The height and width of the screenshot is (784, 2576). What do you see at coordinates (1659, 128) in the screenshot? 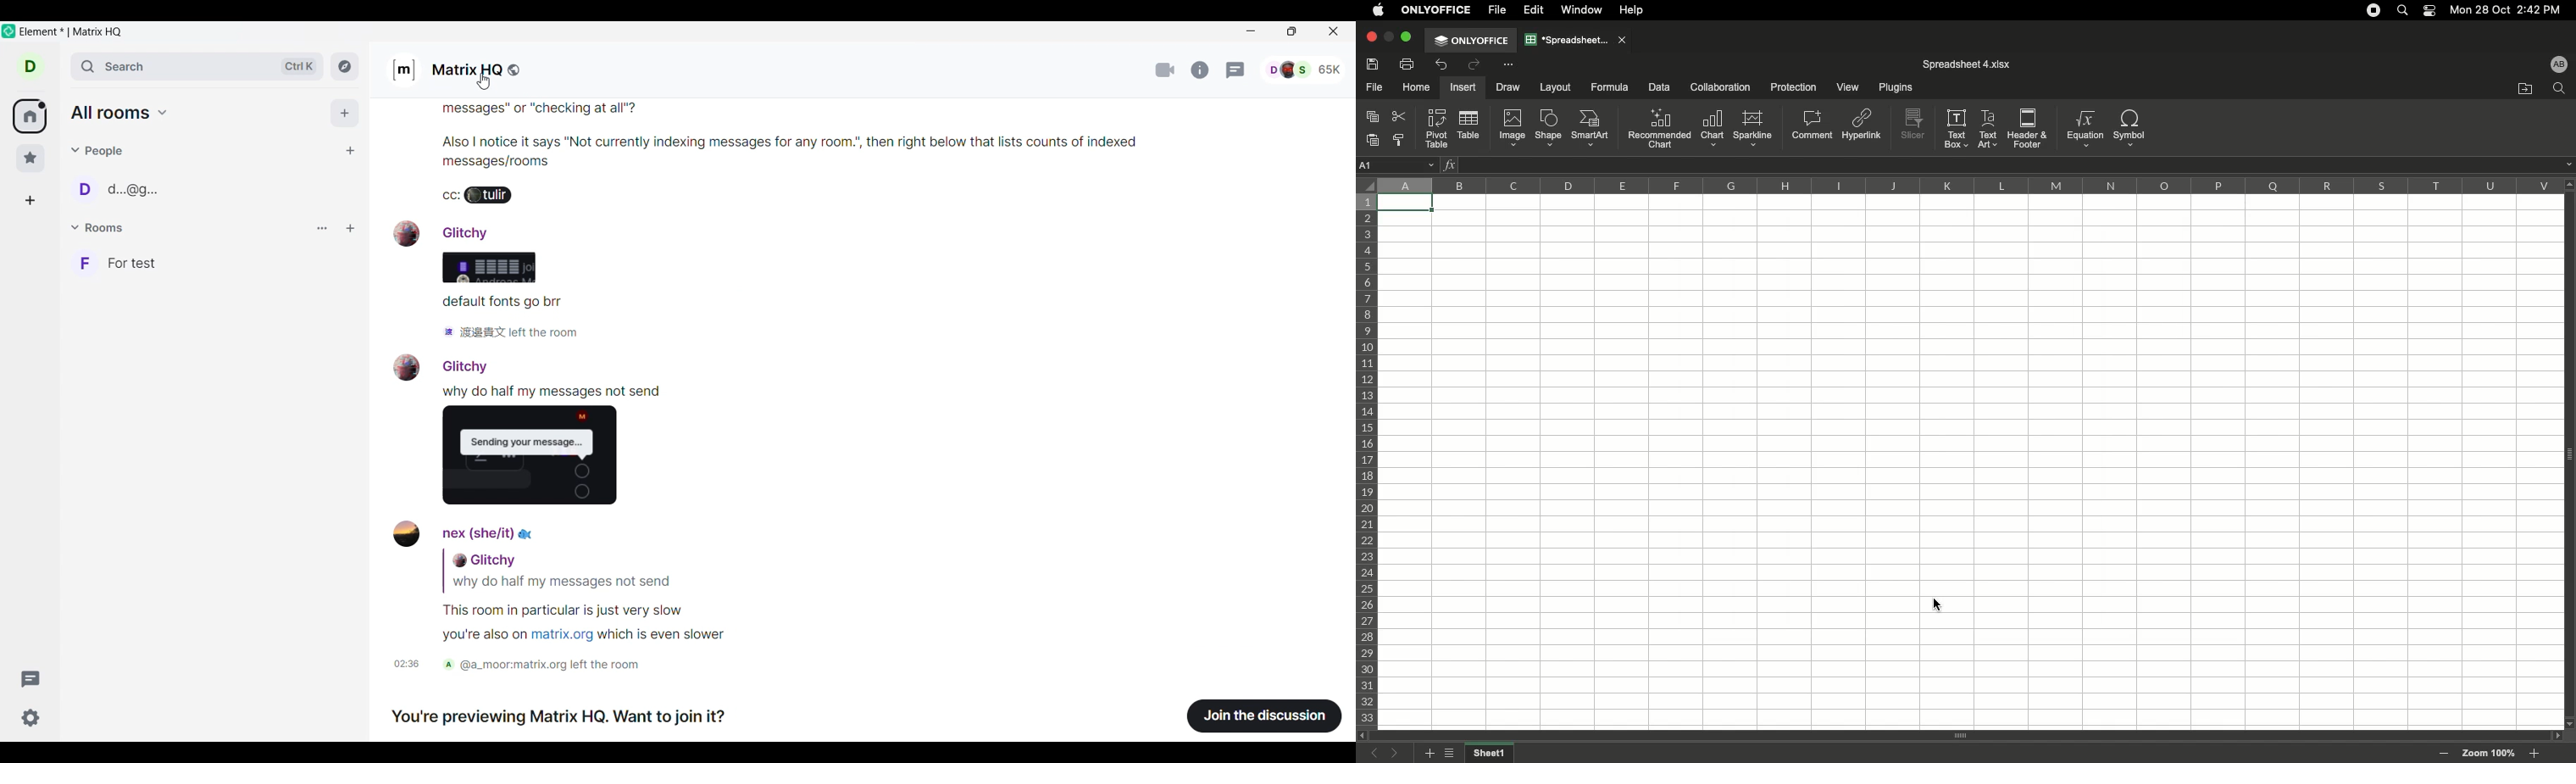
I see `Recommended chart` at bounding box center [1659, 128].